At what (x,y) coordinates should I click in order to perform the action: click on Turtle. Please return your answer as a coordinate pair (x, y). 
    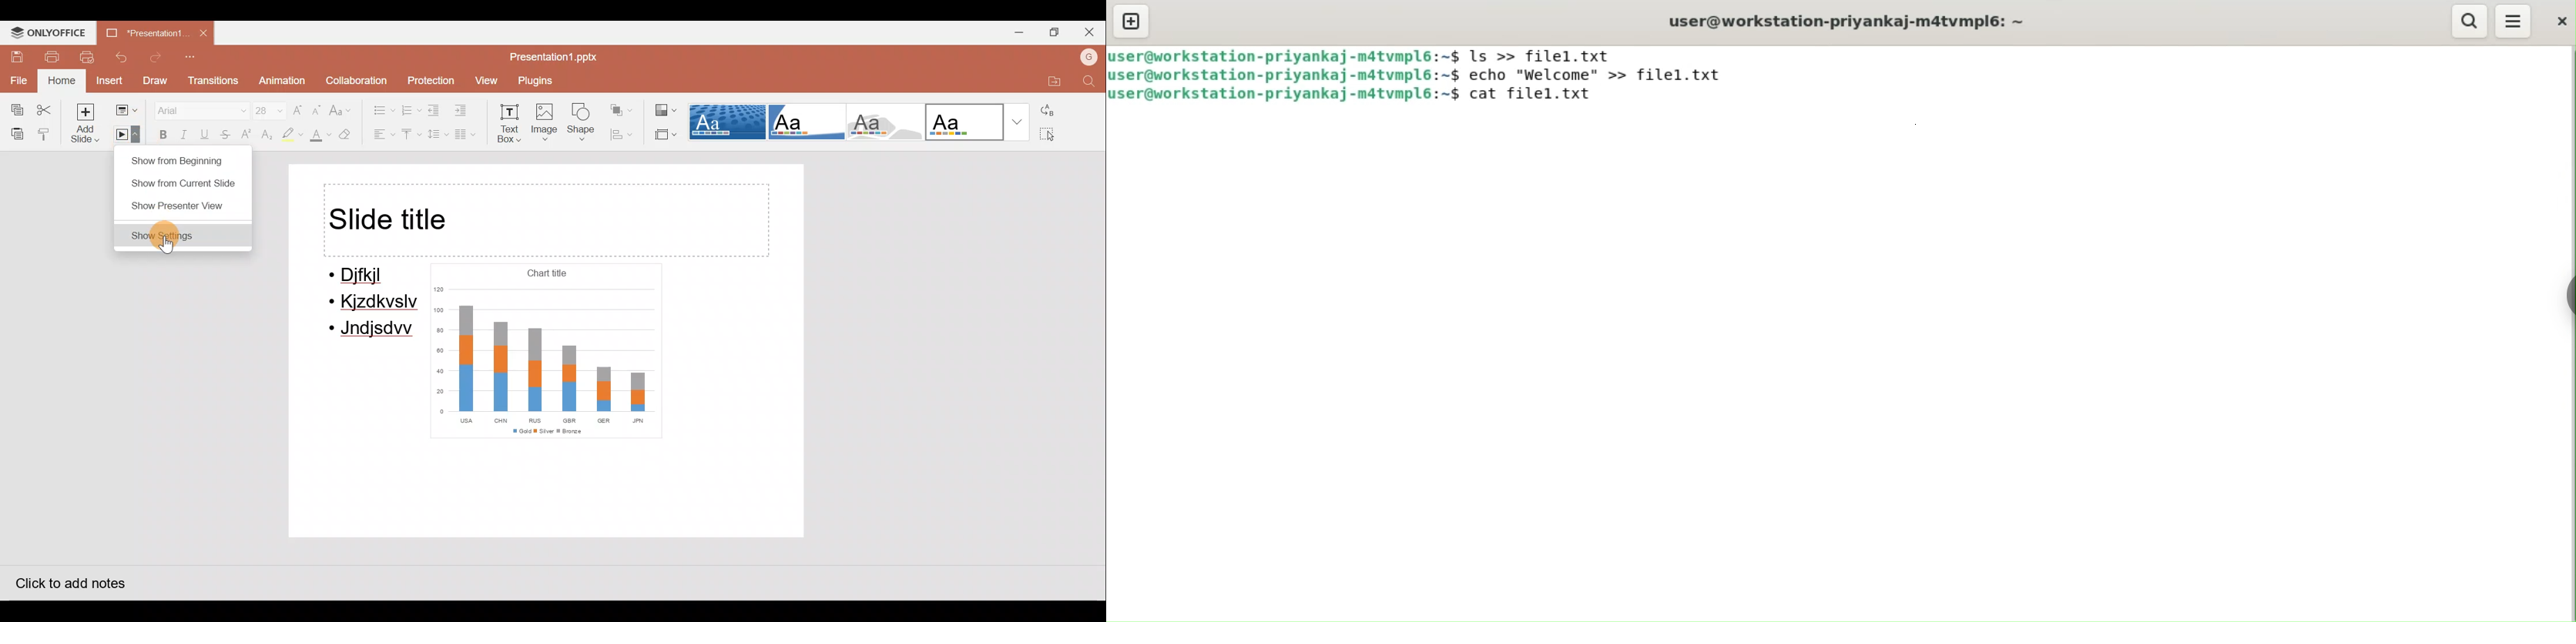
    Looking at the image, I should click on (882, 123).